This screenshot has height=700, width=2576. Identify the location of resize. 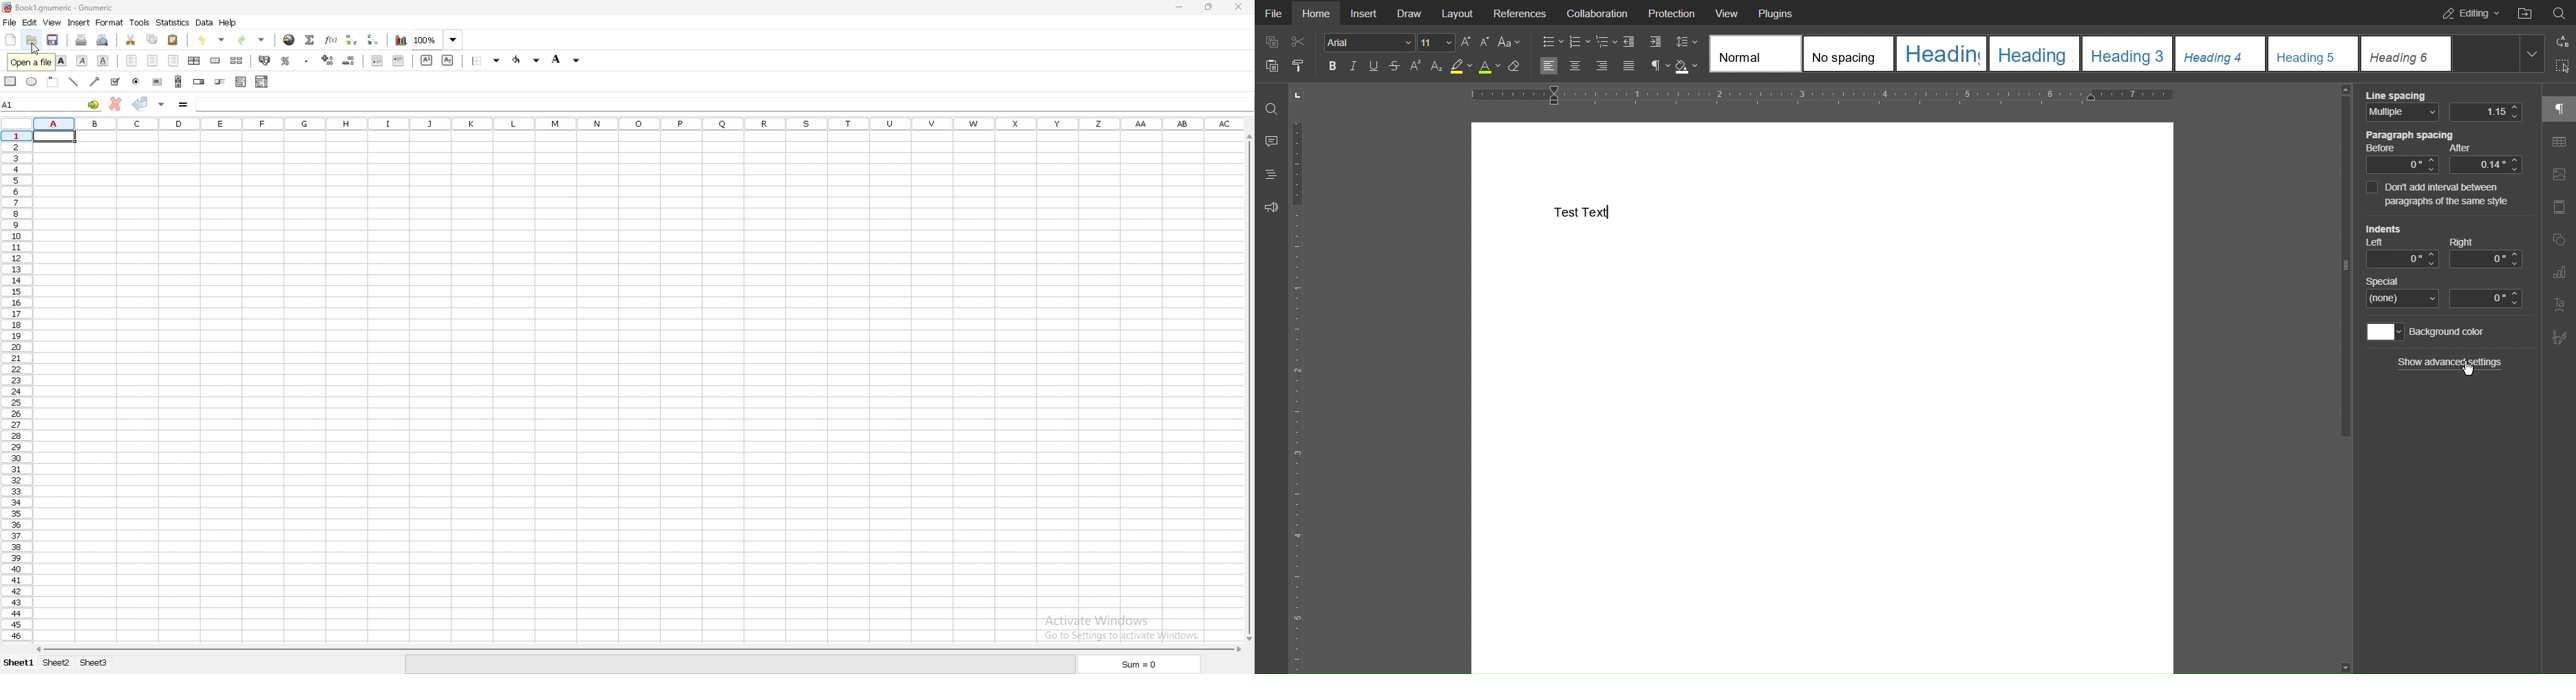
(1208, 7).